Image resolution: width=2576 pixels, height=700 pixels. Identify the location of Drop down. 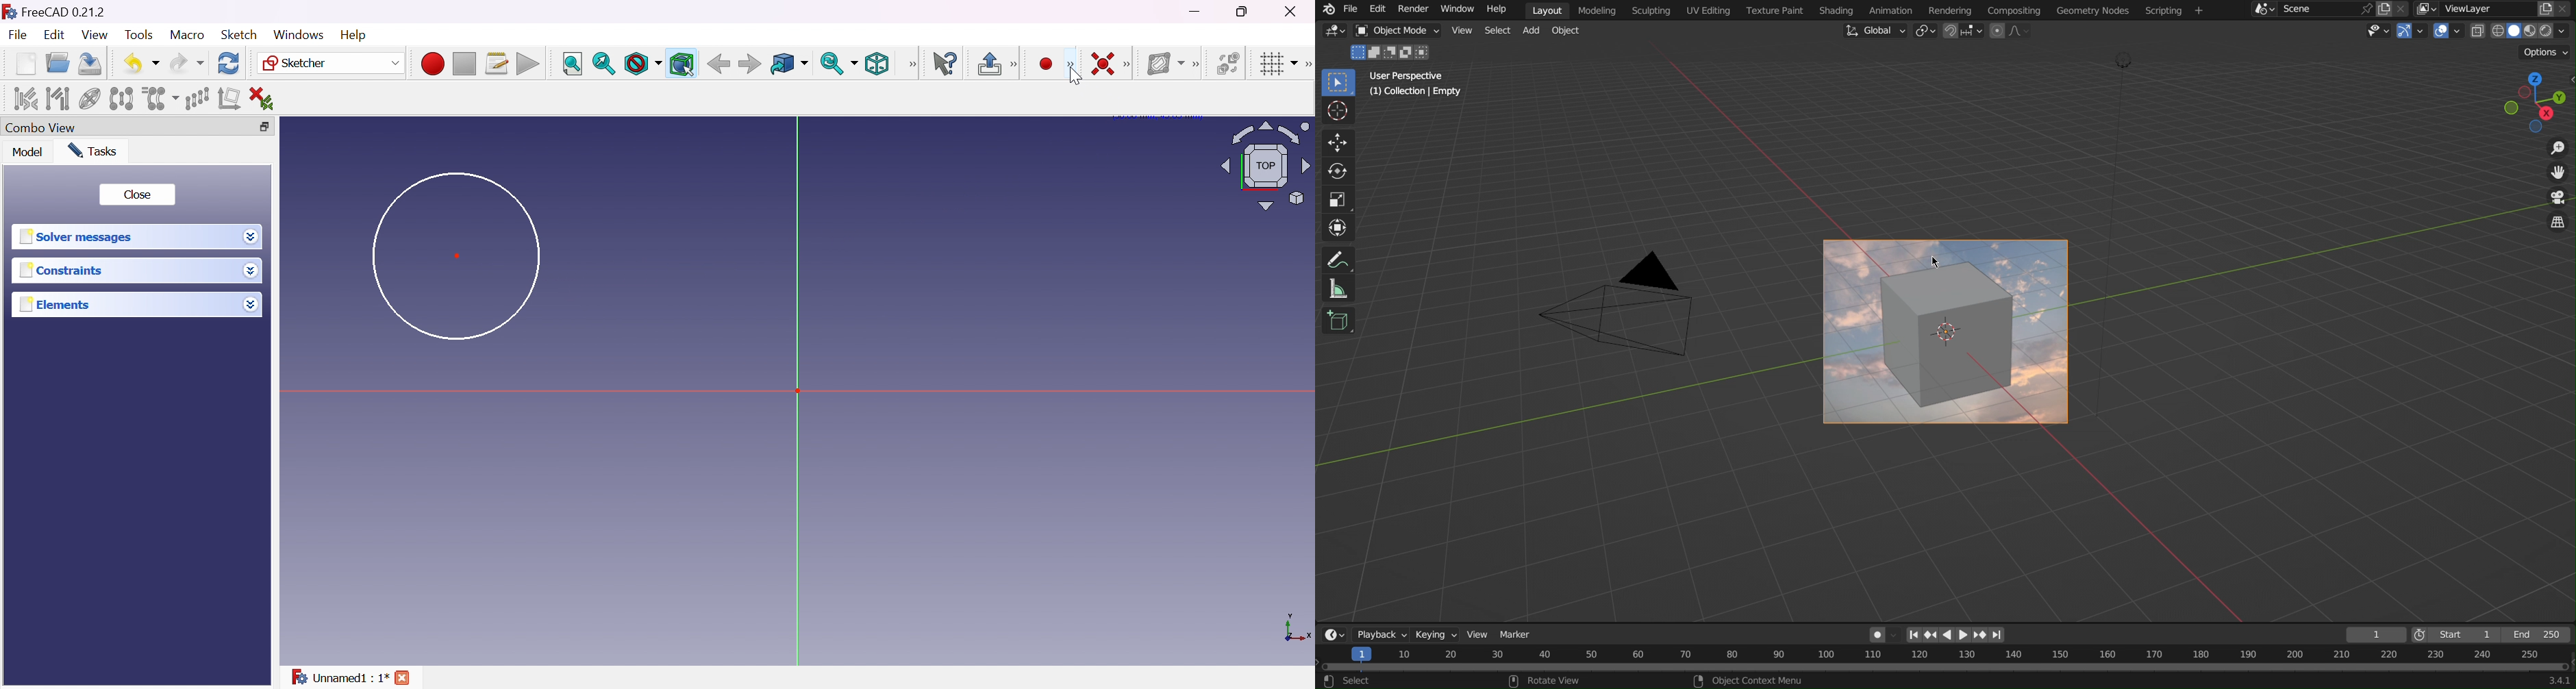
(251, 237).